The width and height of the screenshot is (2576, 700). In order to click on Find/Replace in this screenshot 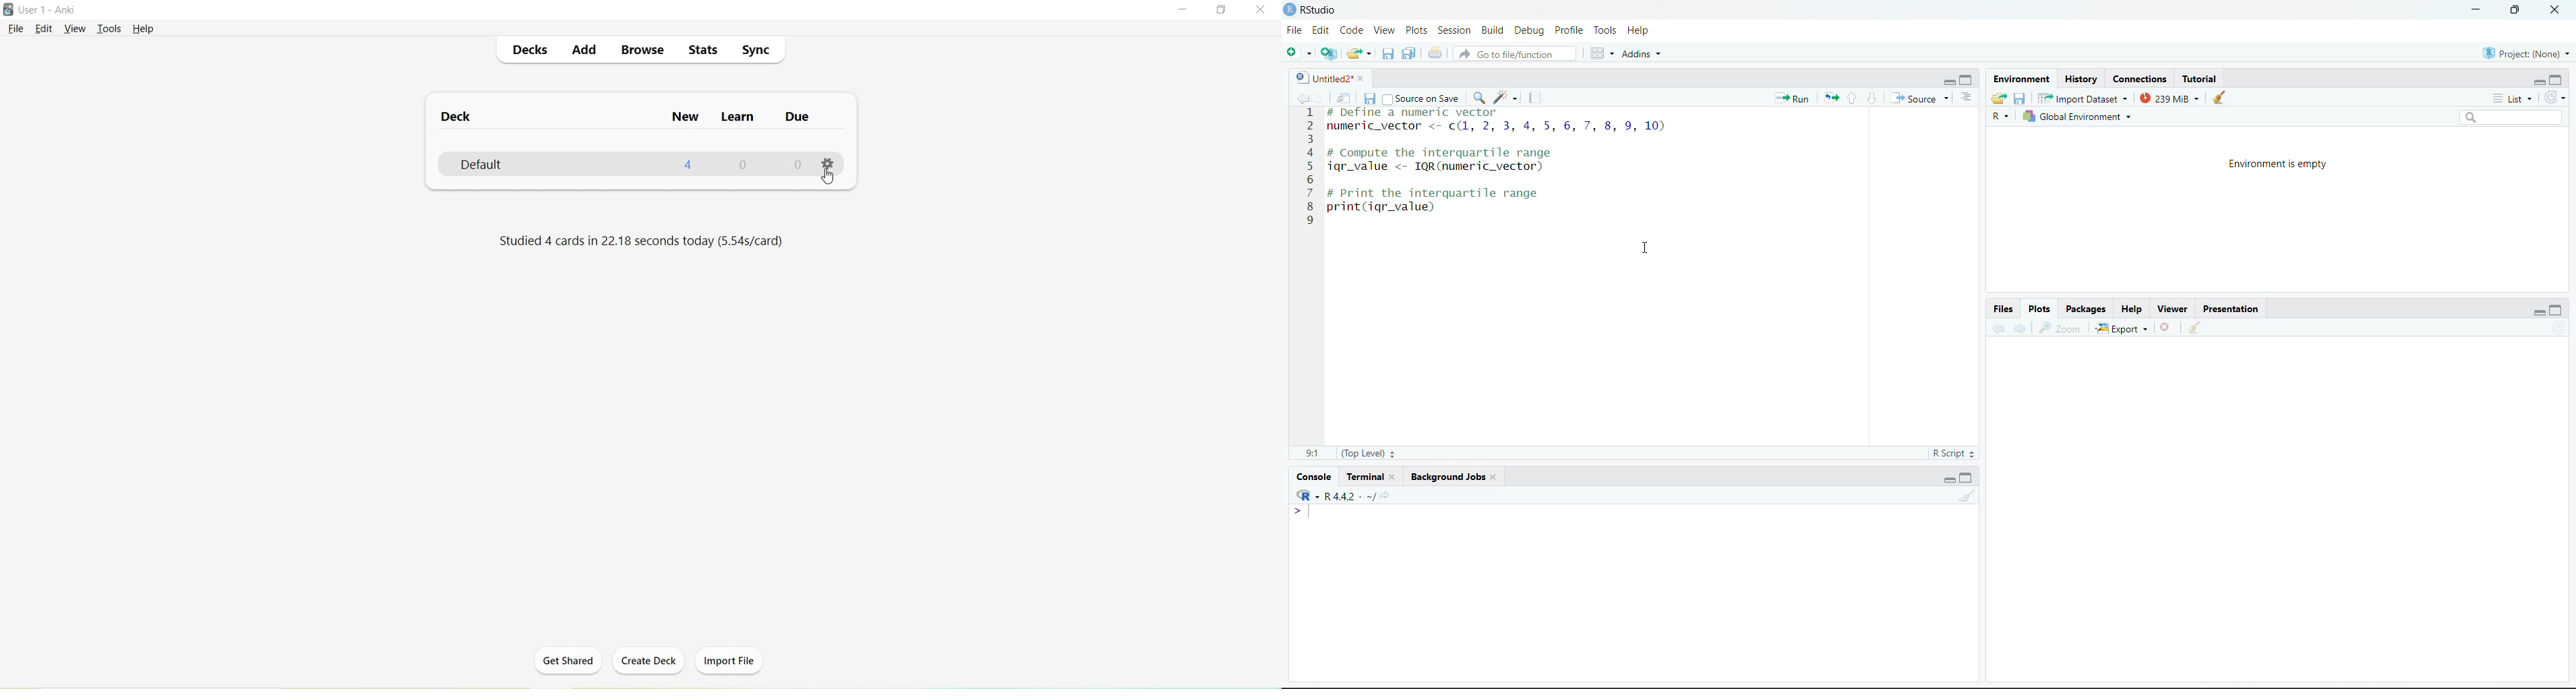, I will do `click(1479, 97)`.